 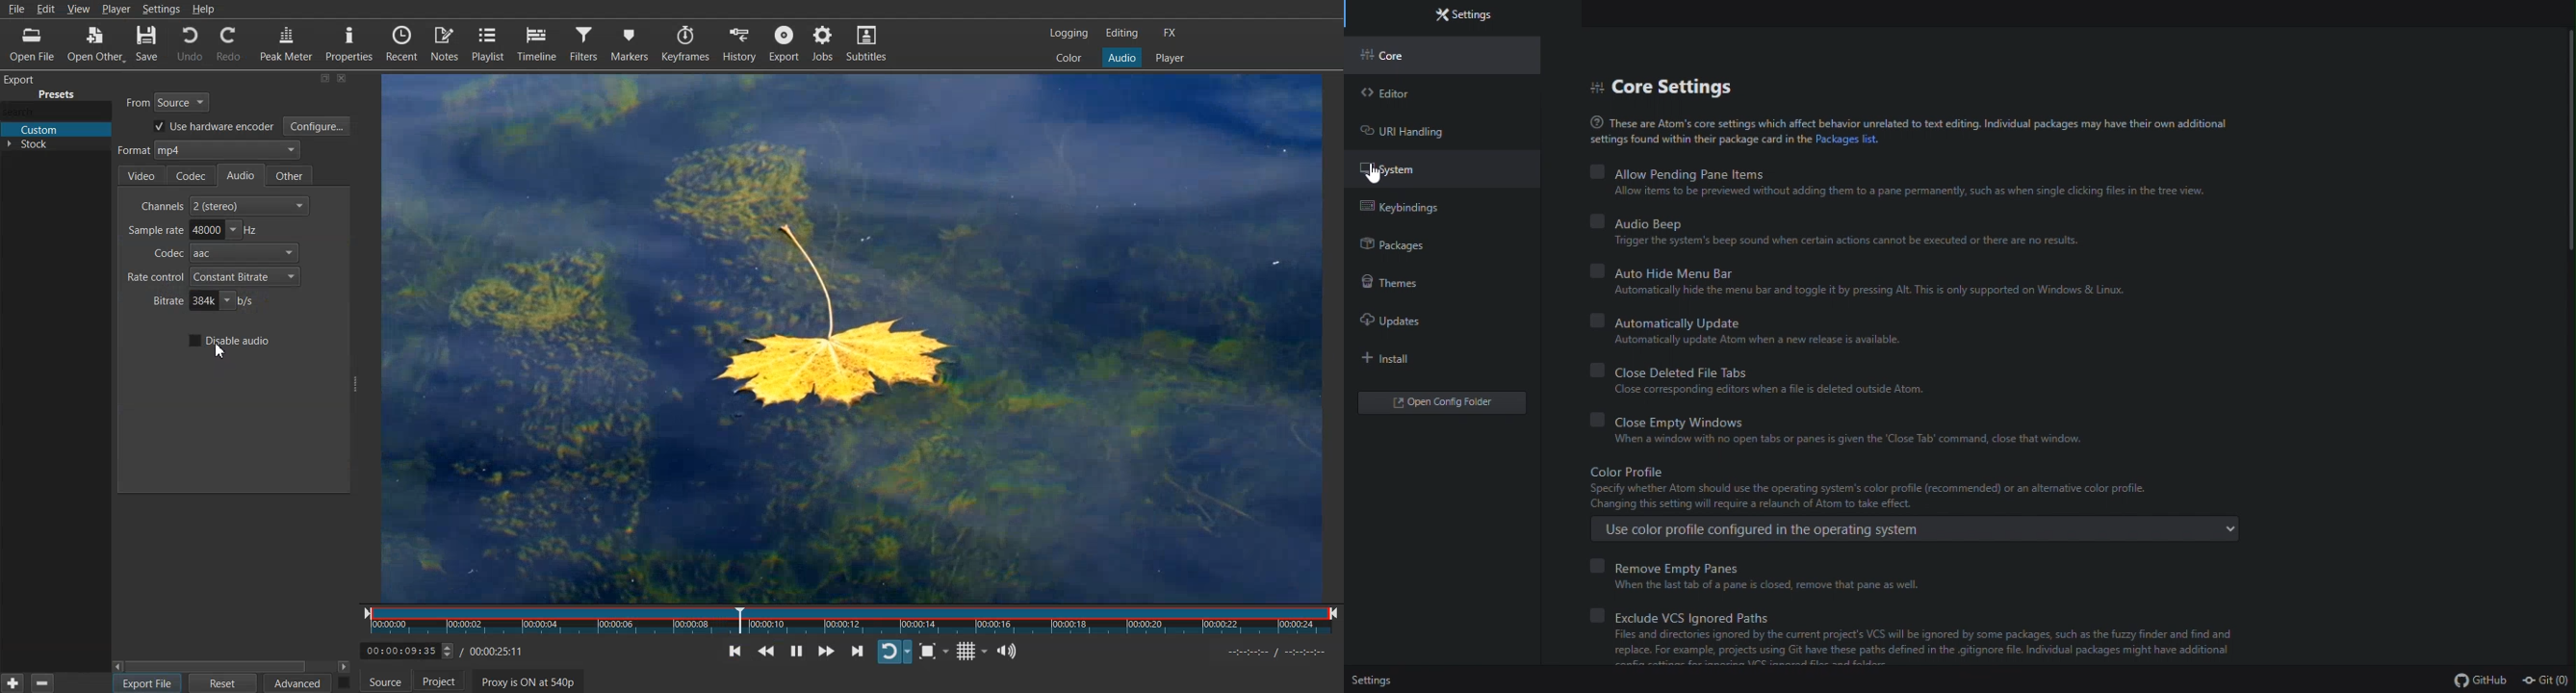 What do you see at coordinates (211, 127) in the screenshot?
I see `Use hardware encoder` at bounding box center [211, 127].